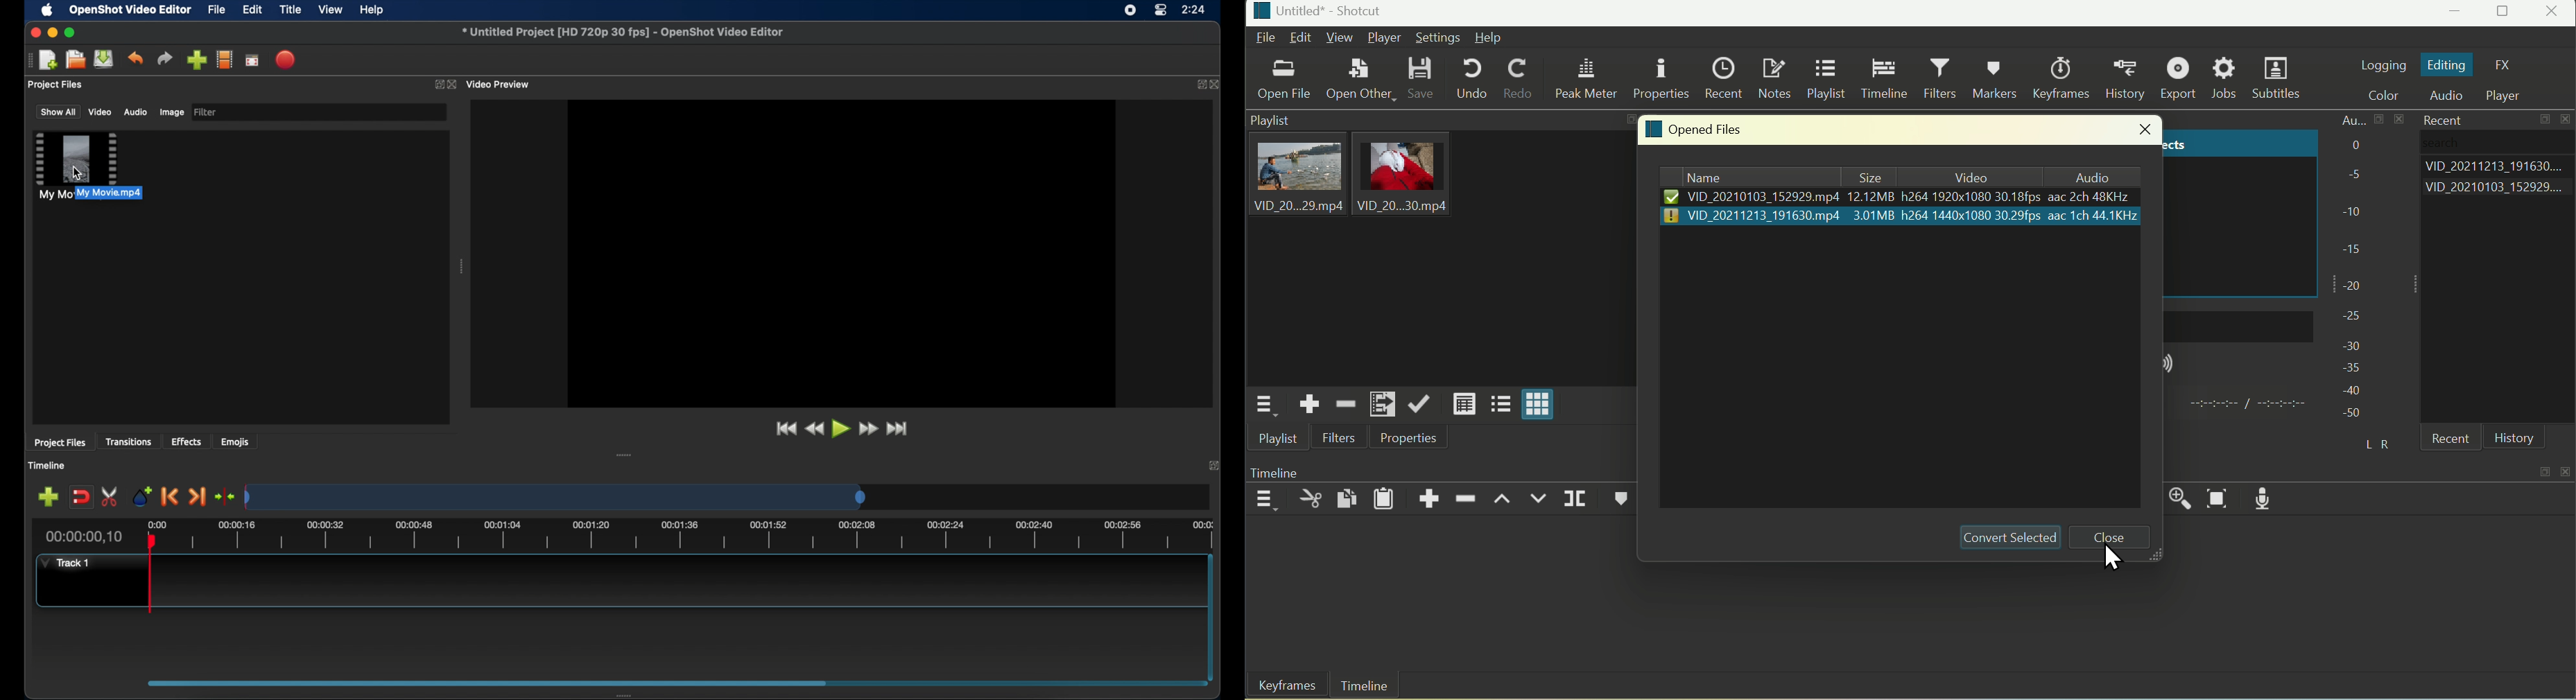  What do you see at coordinates (47, 465) in the screenshot?
I see `timeline` at bounding box center [47, 465].